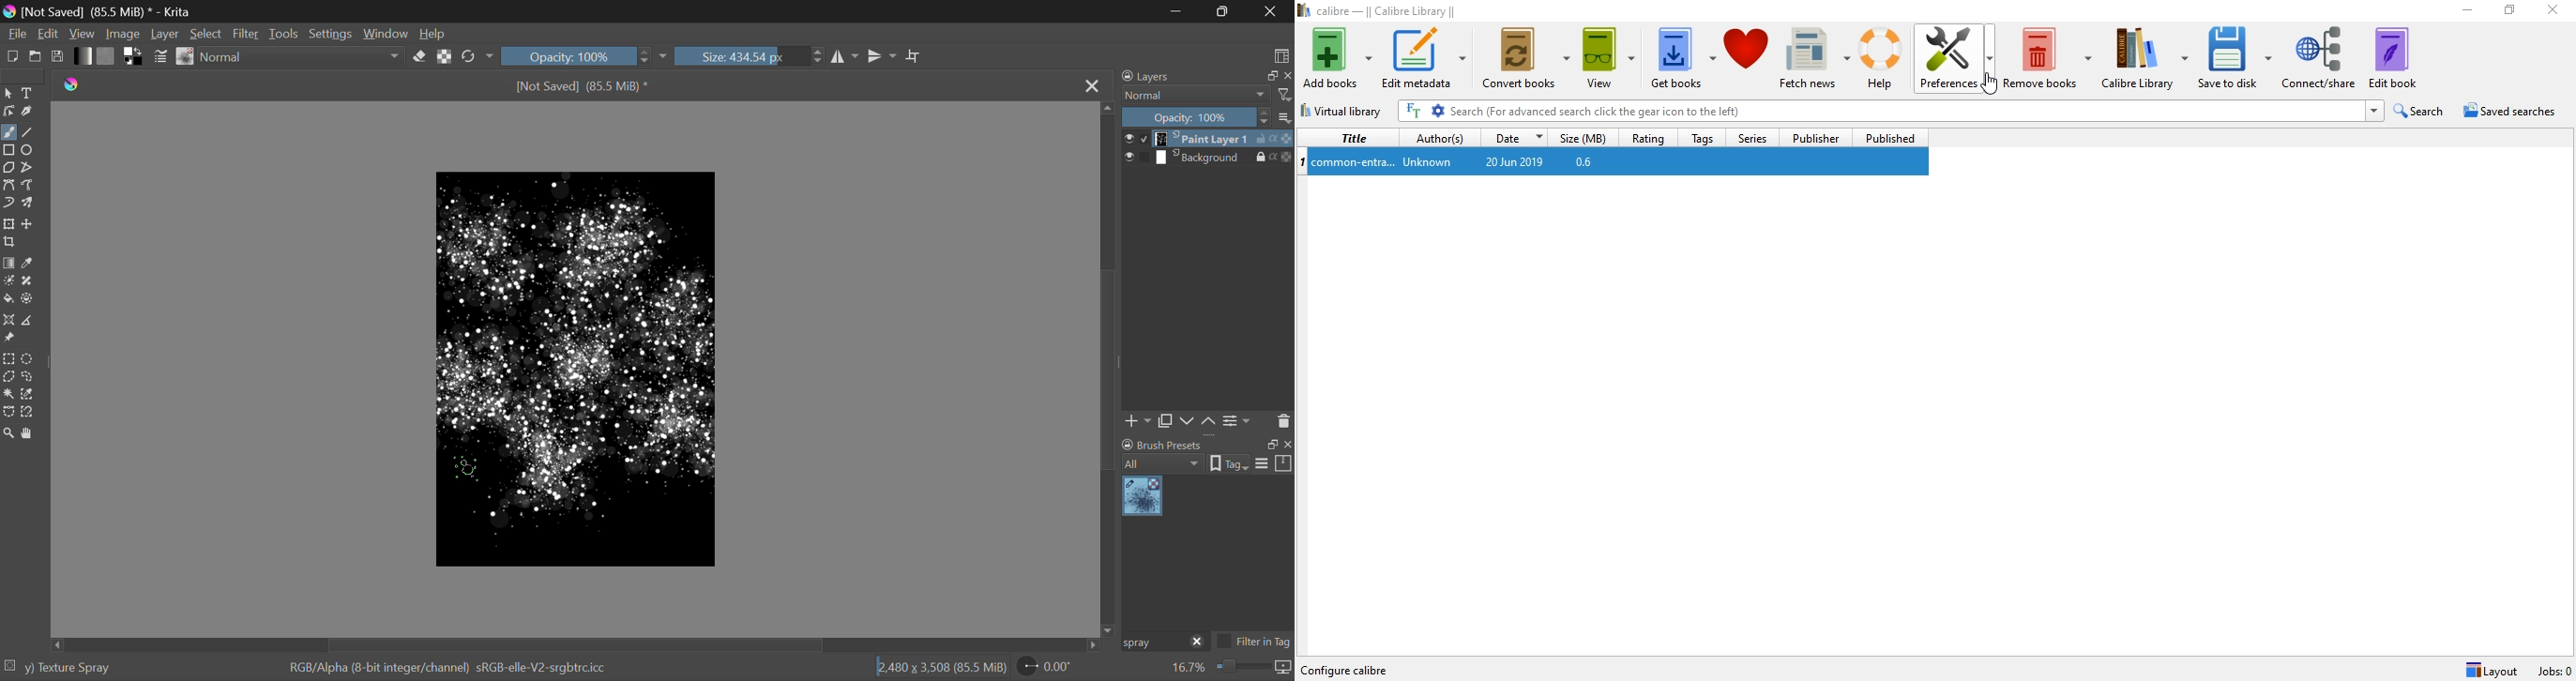 This screenshot has width=2576, height=700. Describe the element at coordinates (2322, 55) in the screenshot. I see `Convert/share` at that location.